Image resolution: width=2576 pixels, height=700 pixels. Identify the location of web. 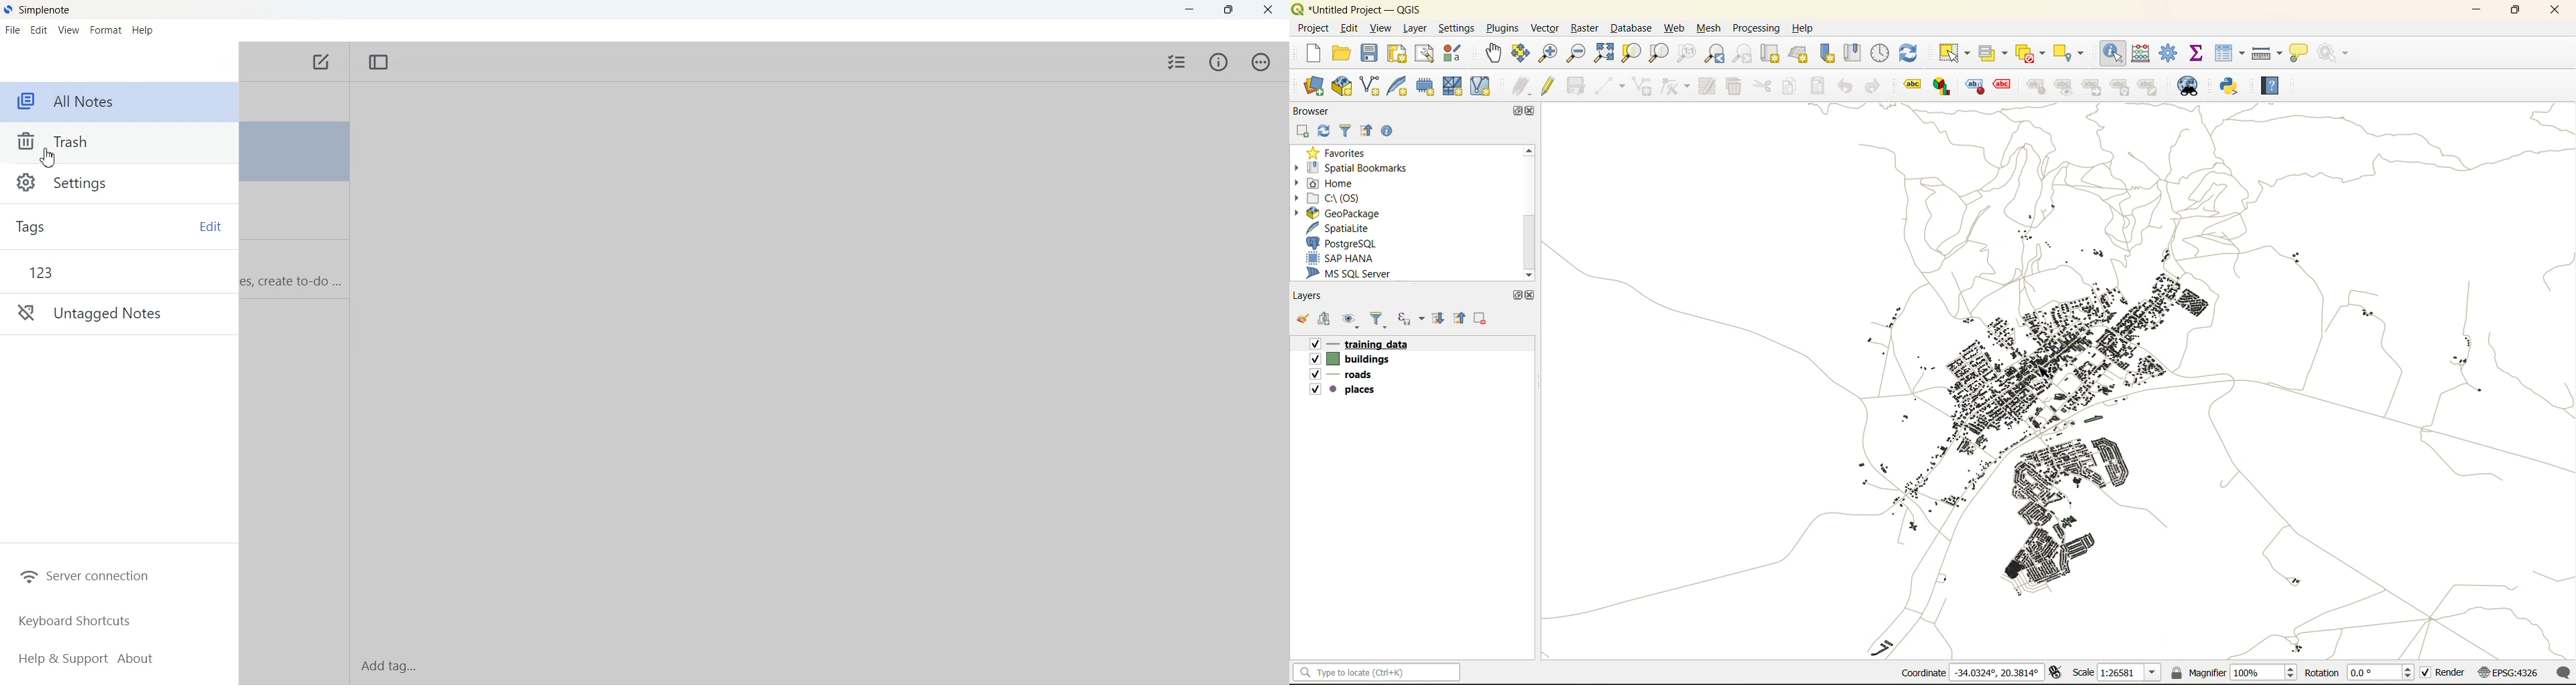
(1675, 28).